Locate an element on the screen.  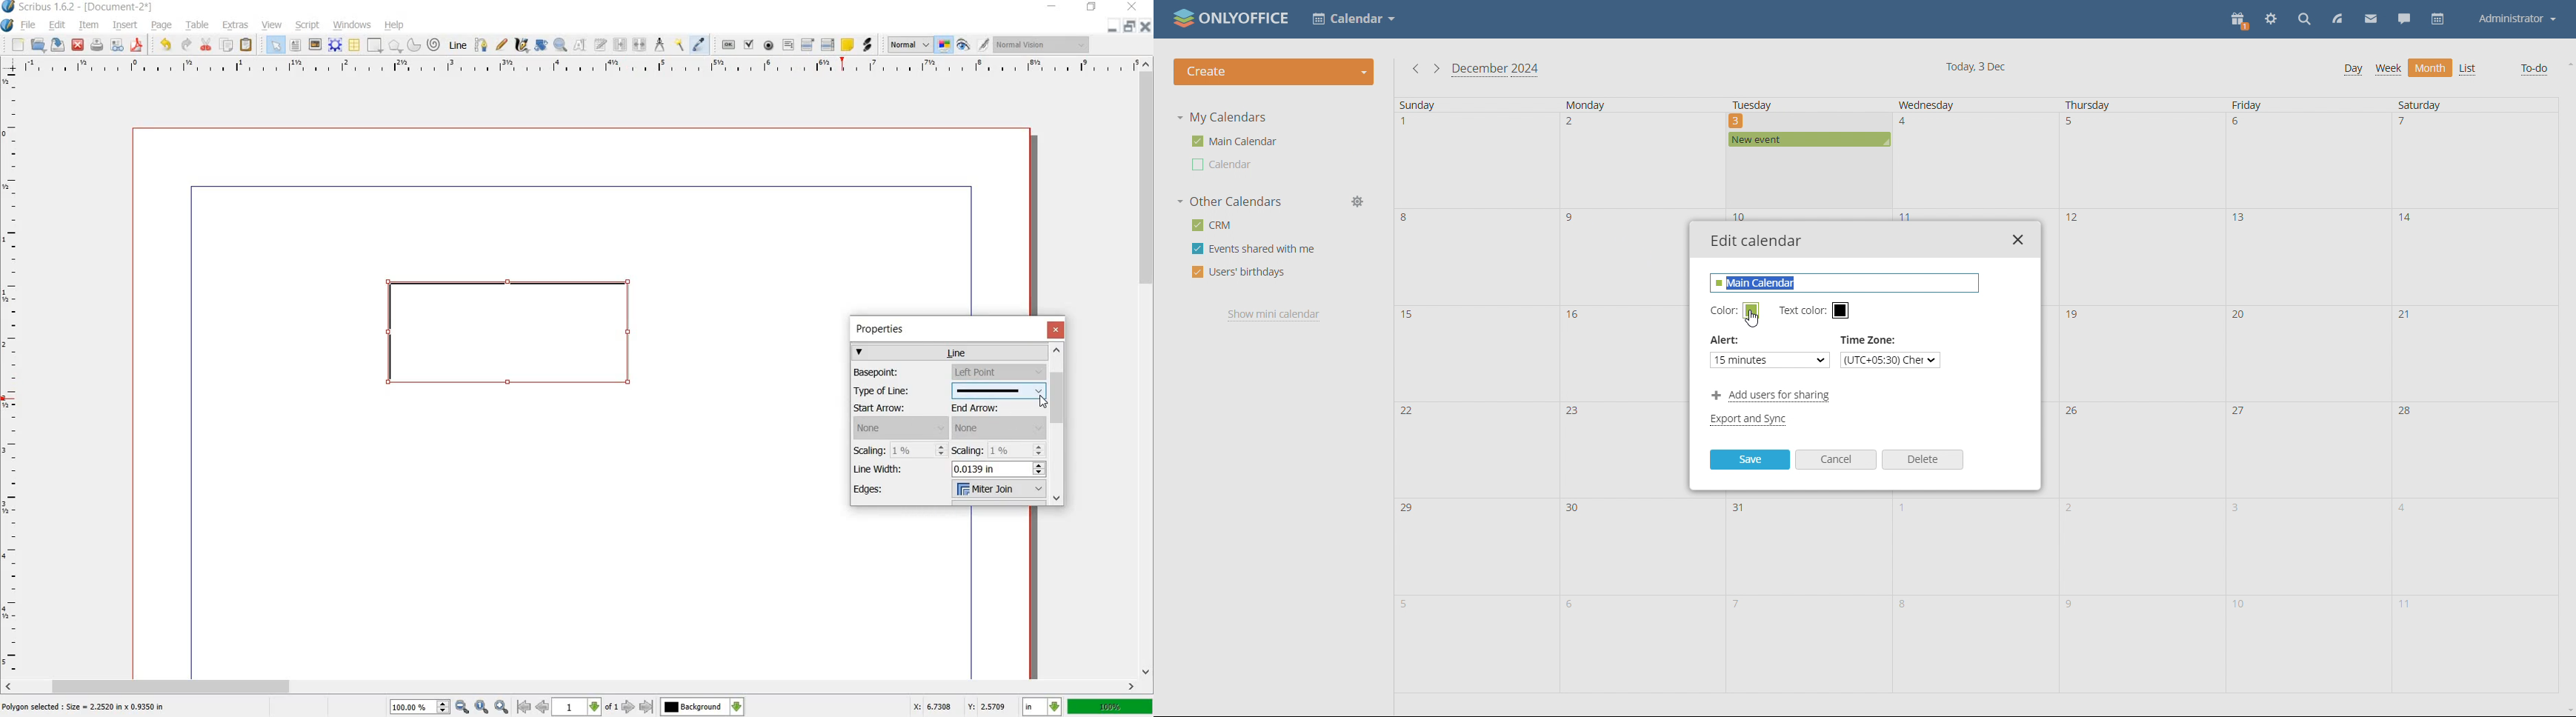
SELECT is located at coordinates (276, 46).